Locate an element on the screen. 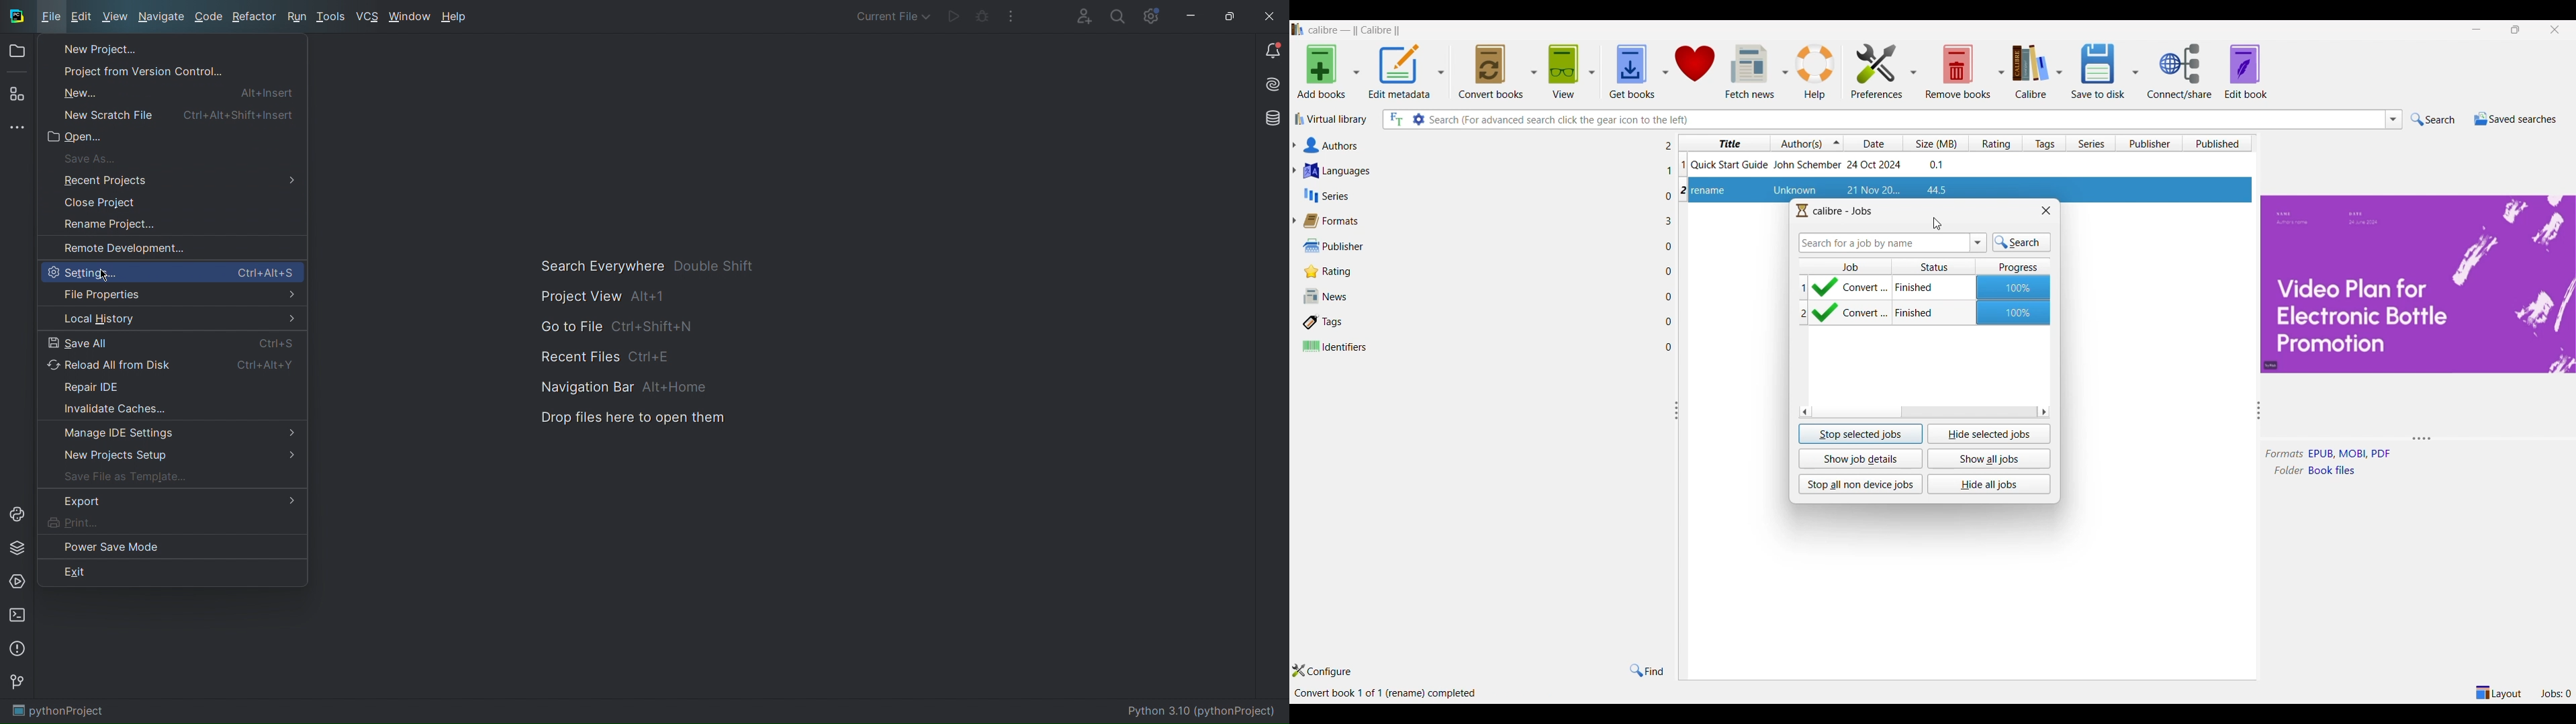 This screenshot has width=2576, height=728. Languages  is located at coordinates (1479, 171).